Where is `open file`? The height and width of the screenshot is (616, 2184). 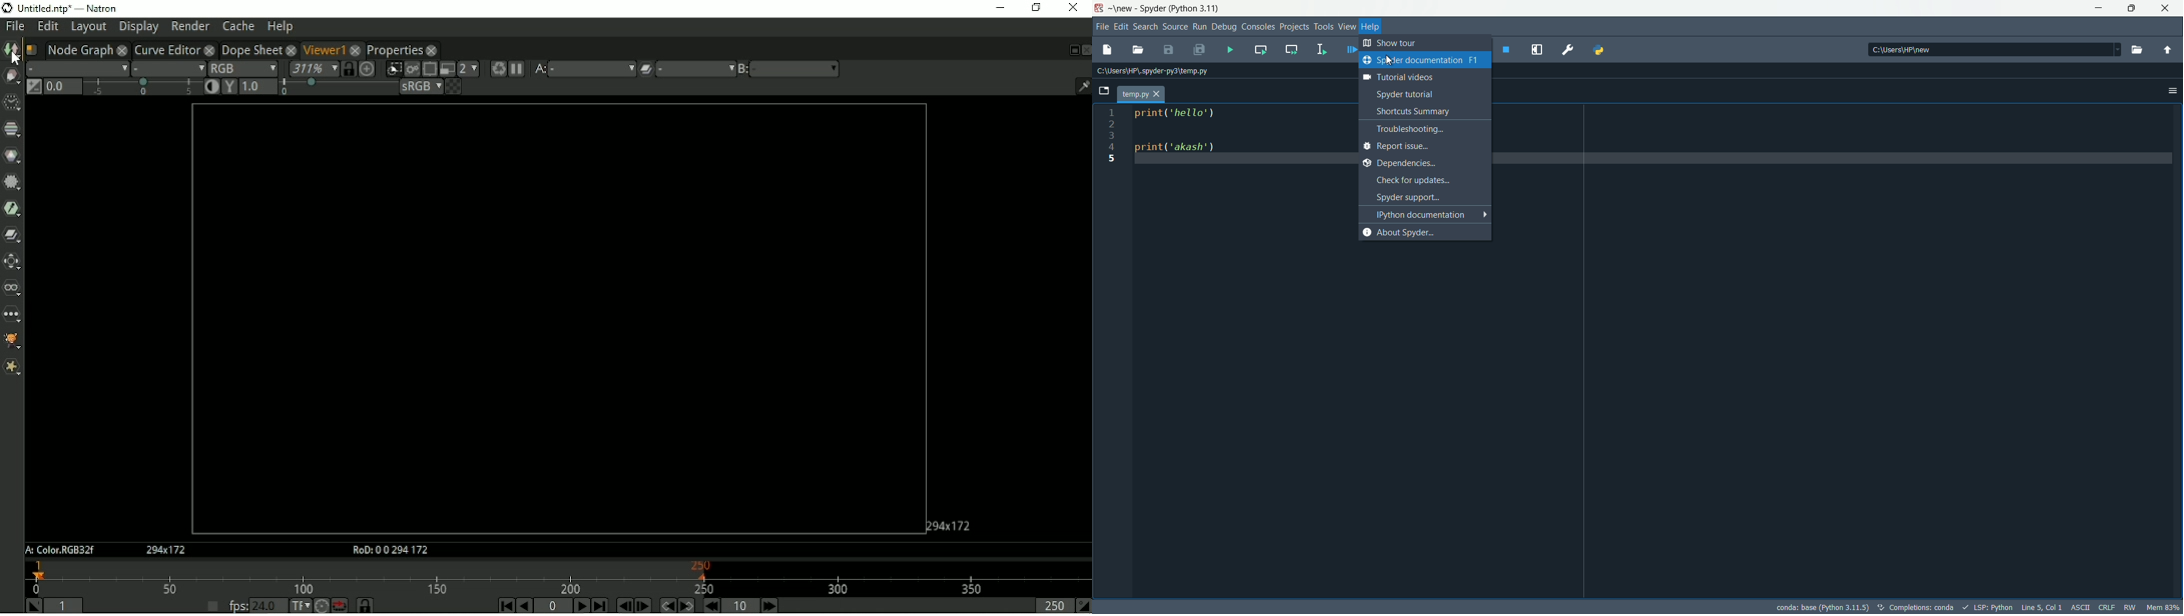 open file is located at coordinates (2140, 50).